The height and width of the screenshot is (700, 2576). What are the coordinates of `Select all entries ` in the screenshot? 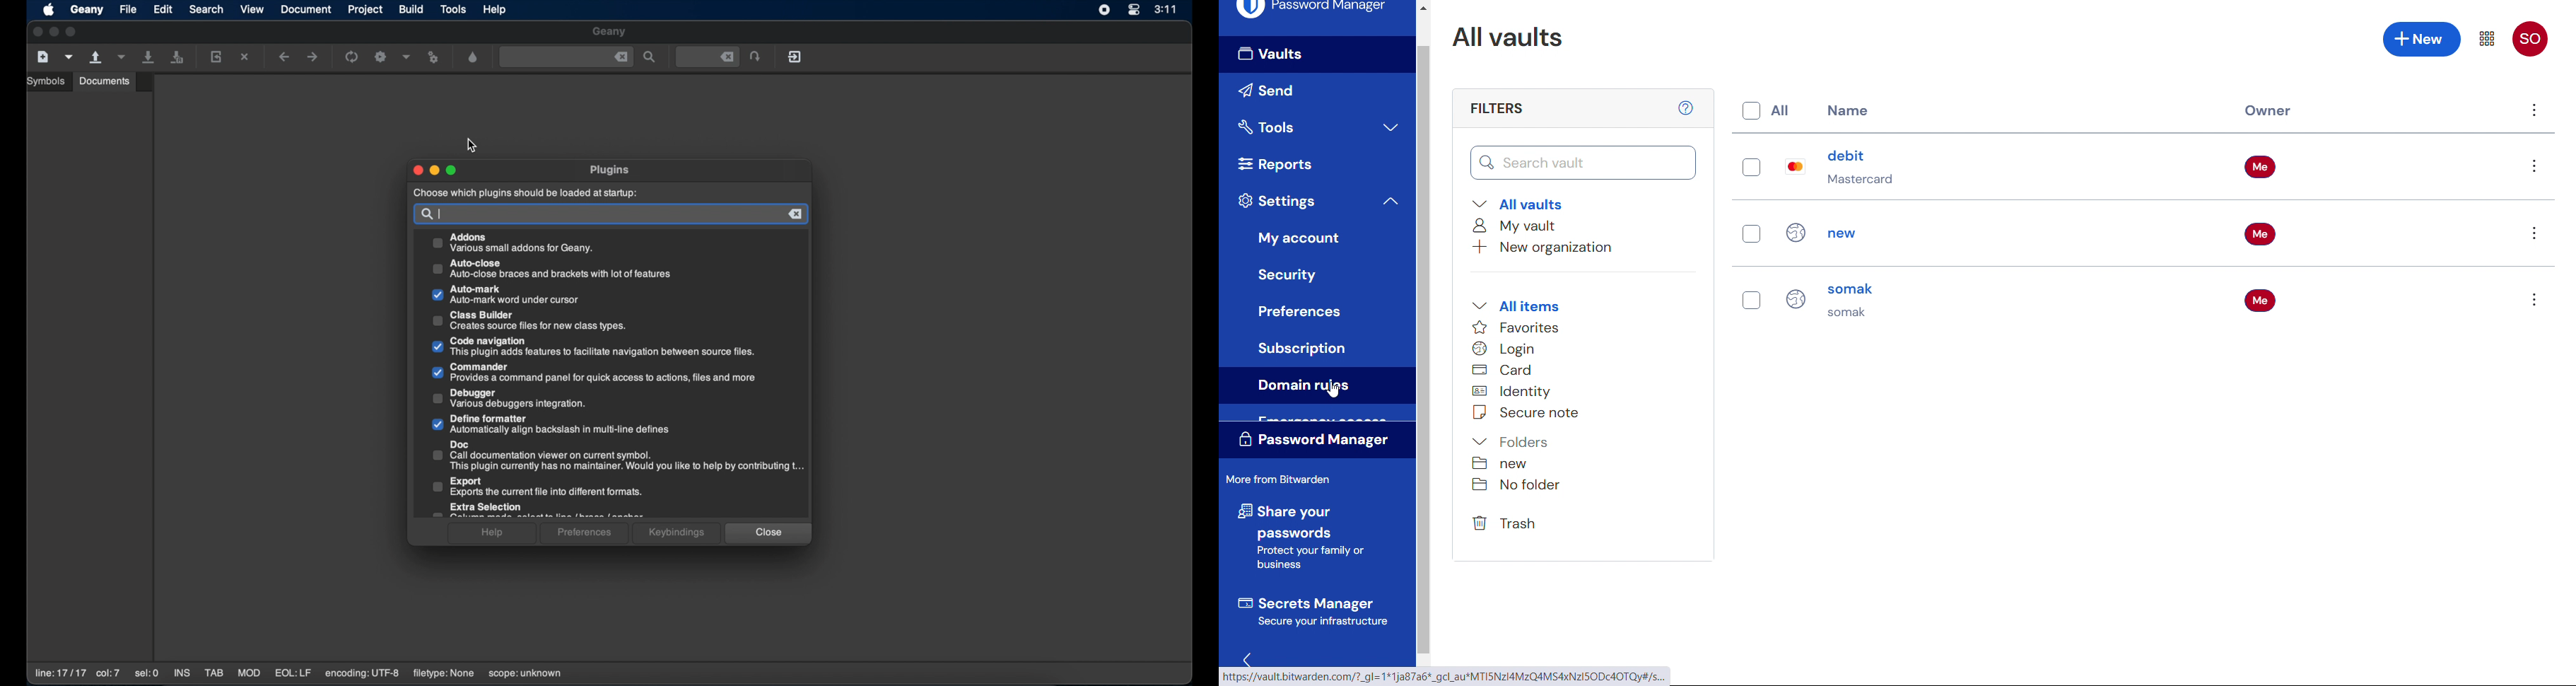 It's located at (1764, 110).